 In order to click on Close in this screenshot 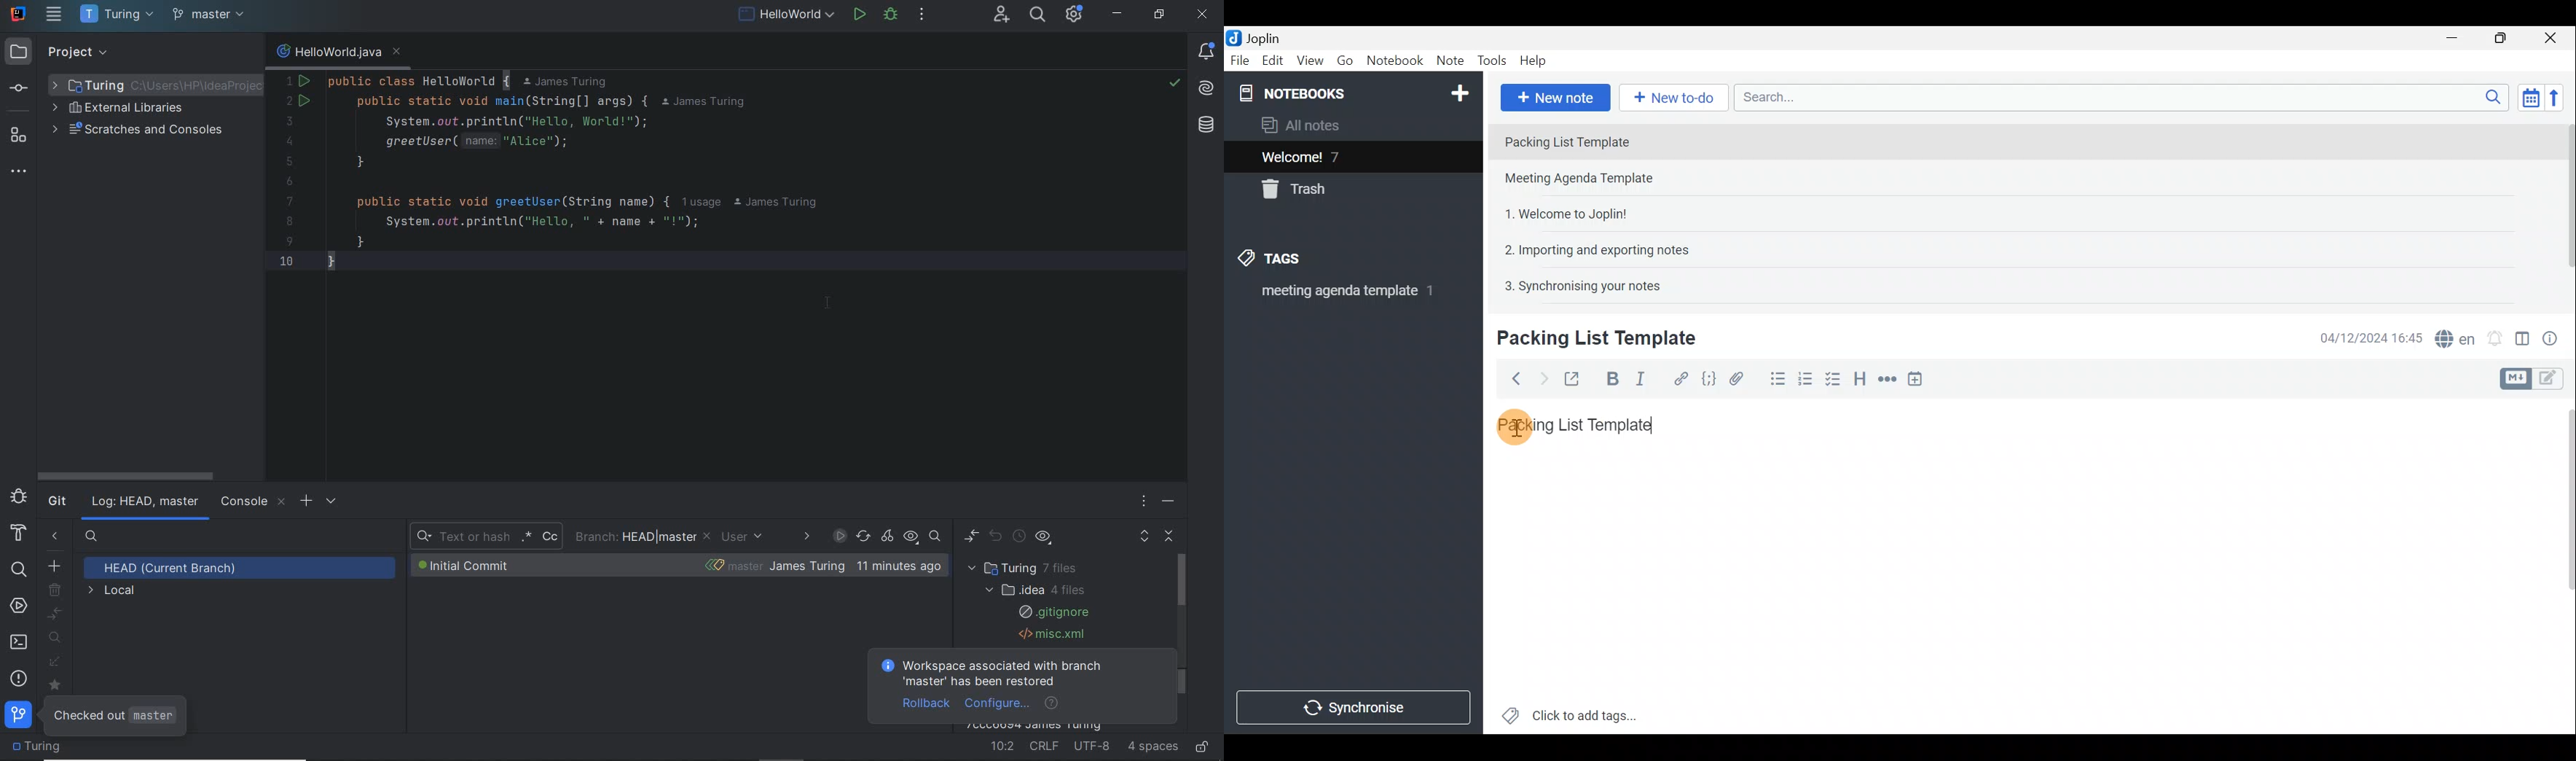, I will do `click(2555, 37)`.